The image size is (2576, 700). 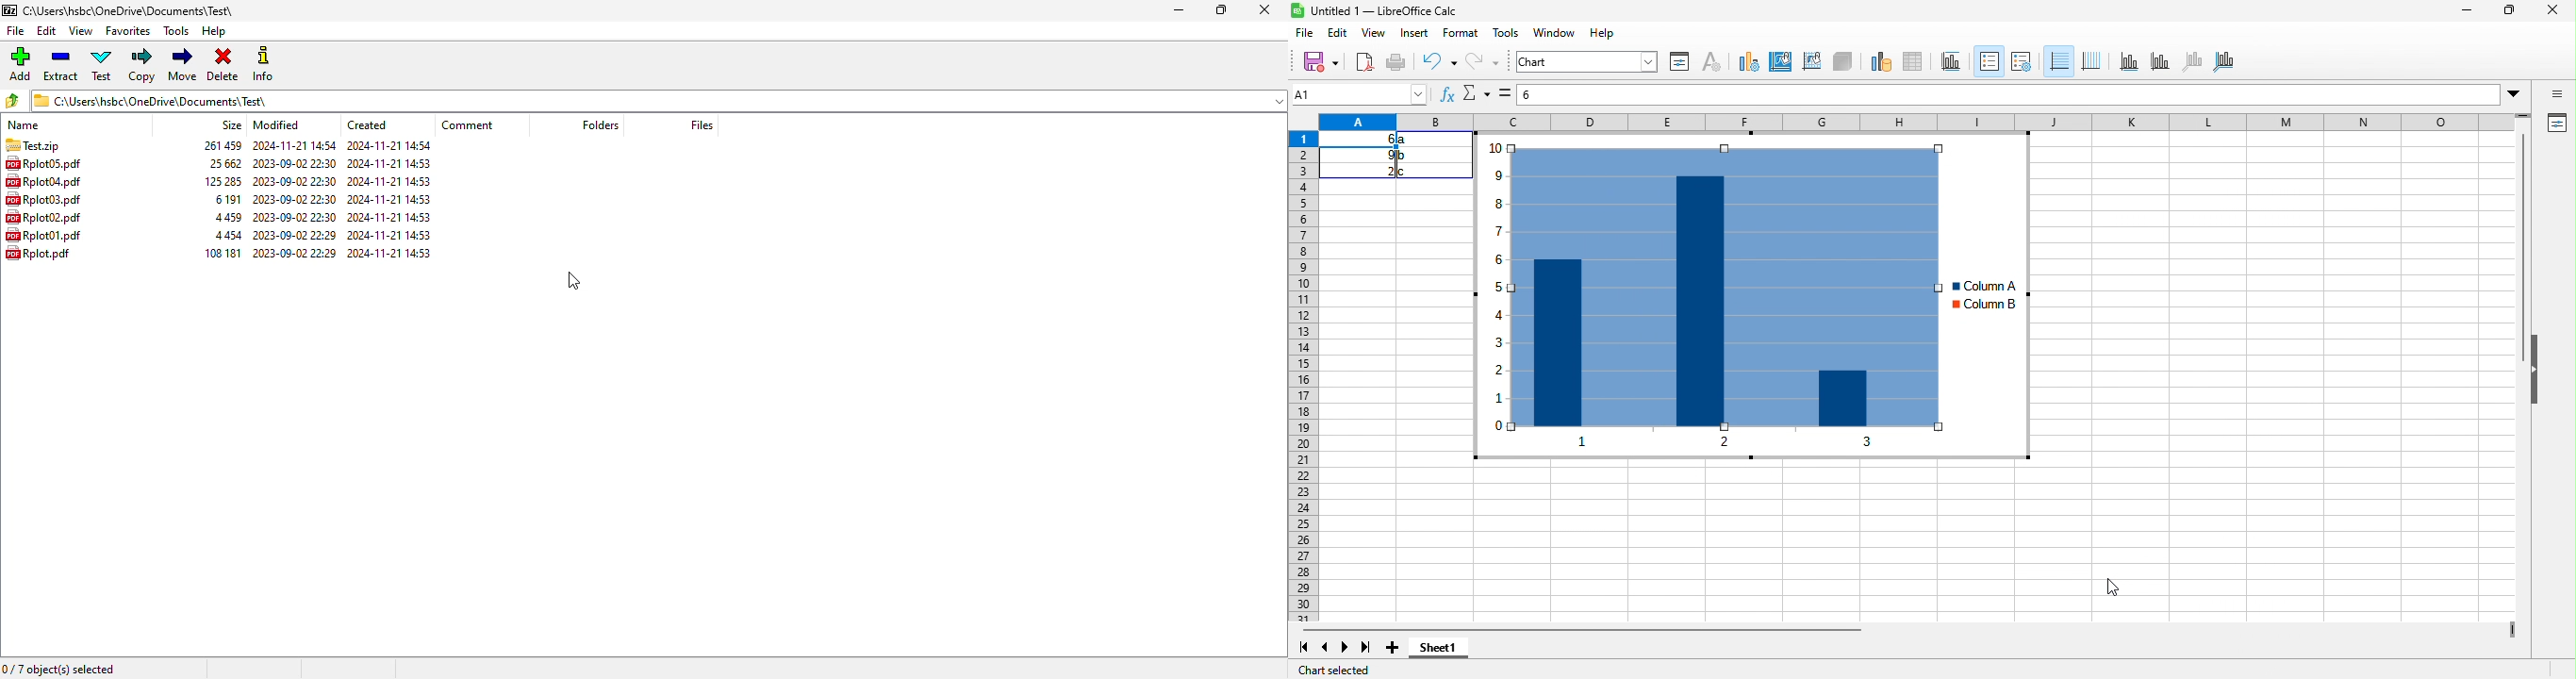 I want to click on tools, so click(x=1506, y=34).